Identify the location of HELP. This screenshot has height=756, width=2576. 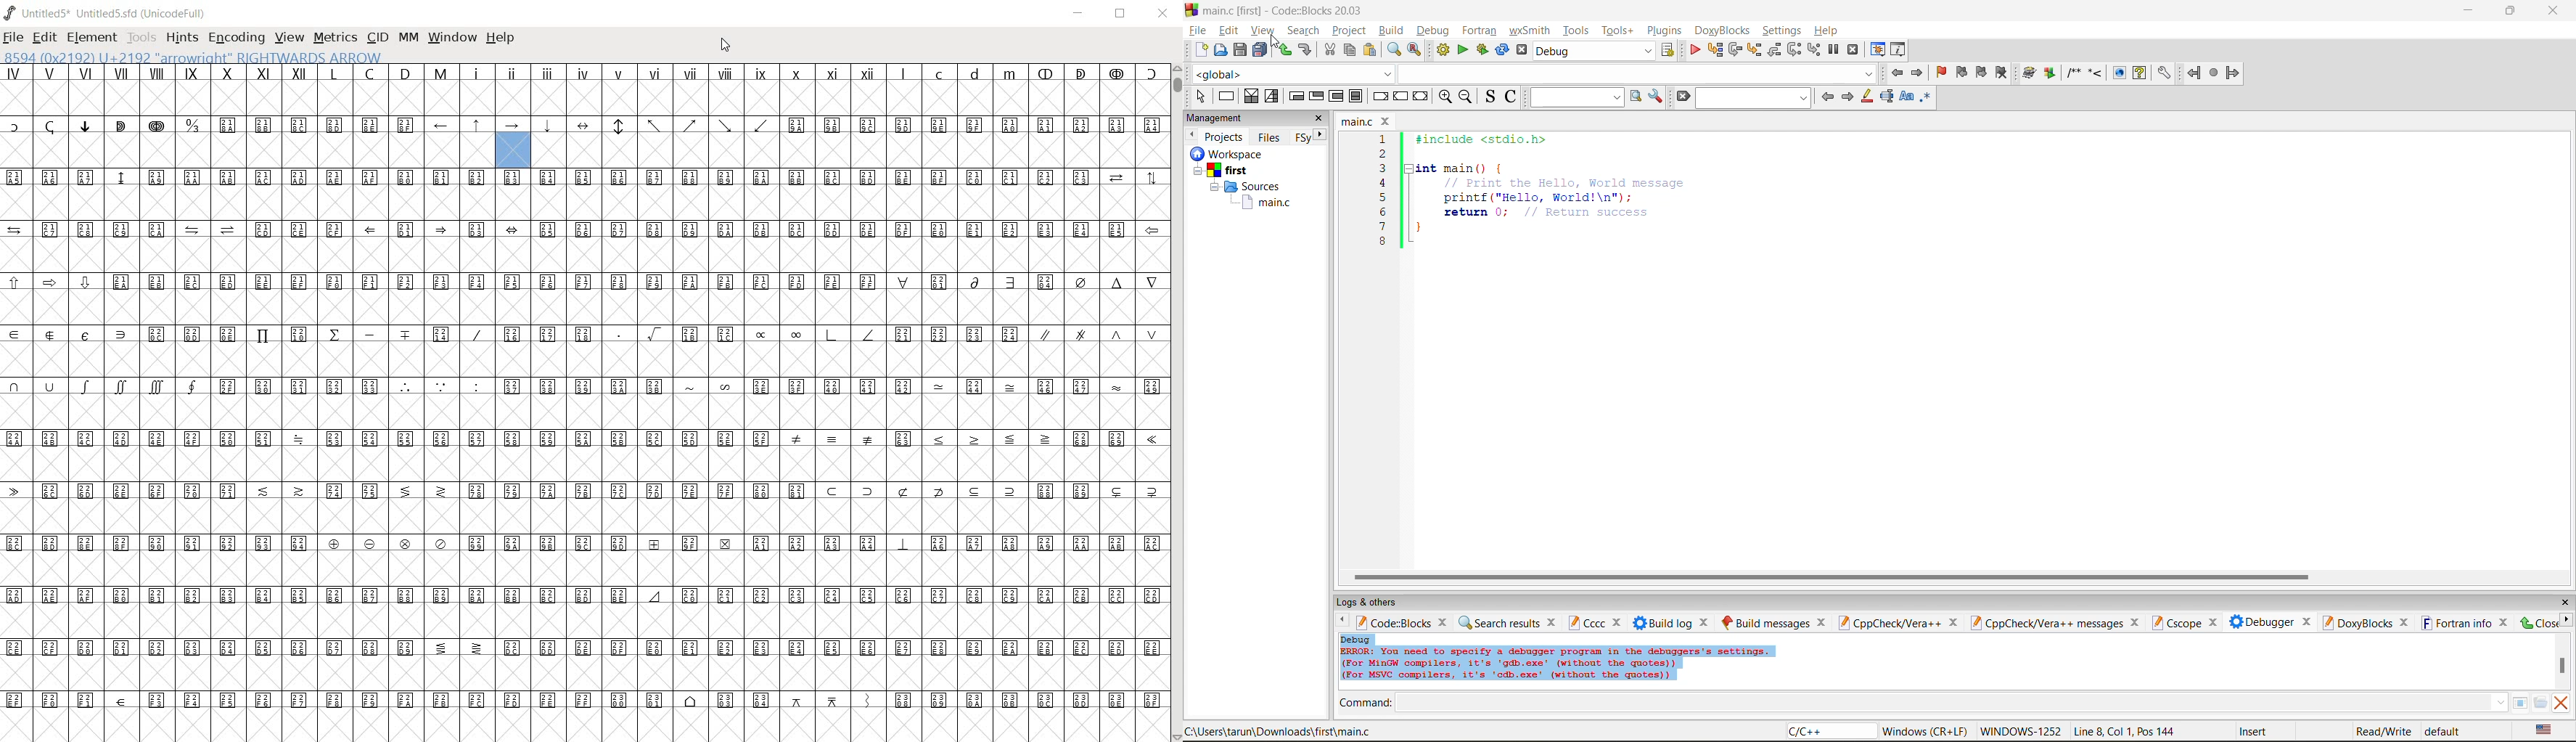
(504, 38).